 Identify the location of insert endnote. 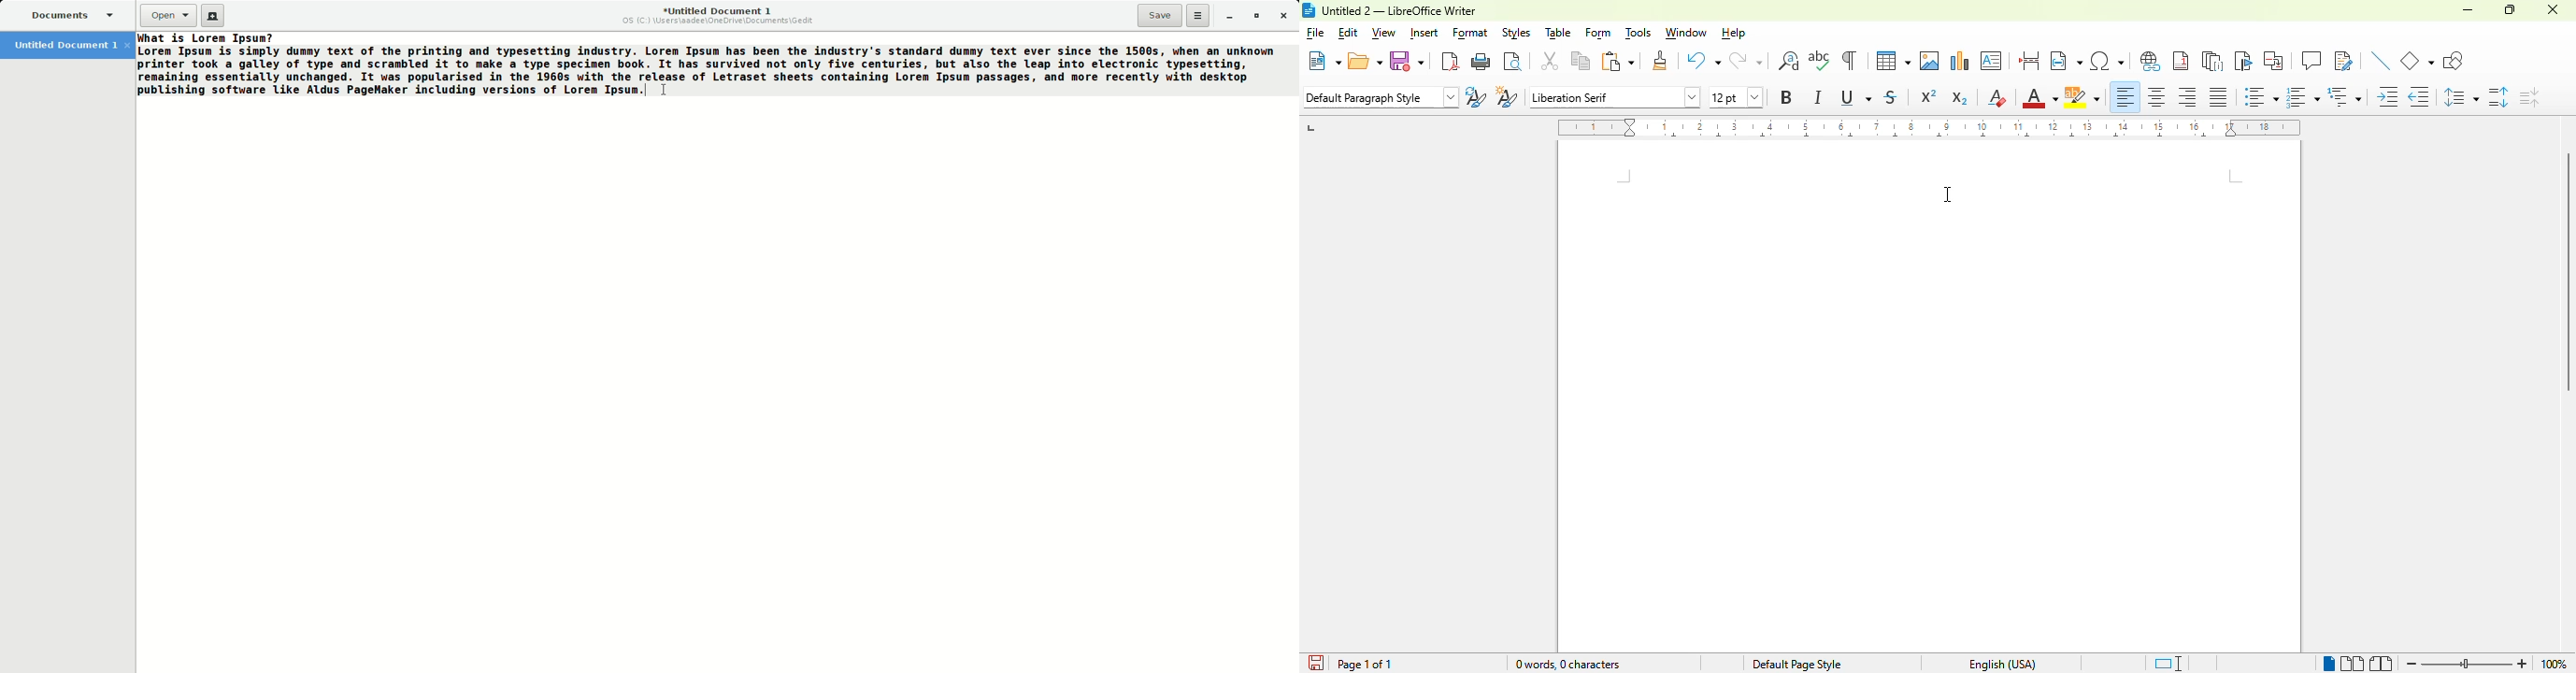
(2213, 62).